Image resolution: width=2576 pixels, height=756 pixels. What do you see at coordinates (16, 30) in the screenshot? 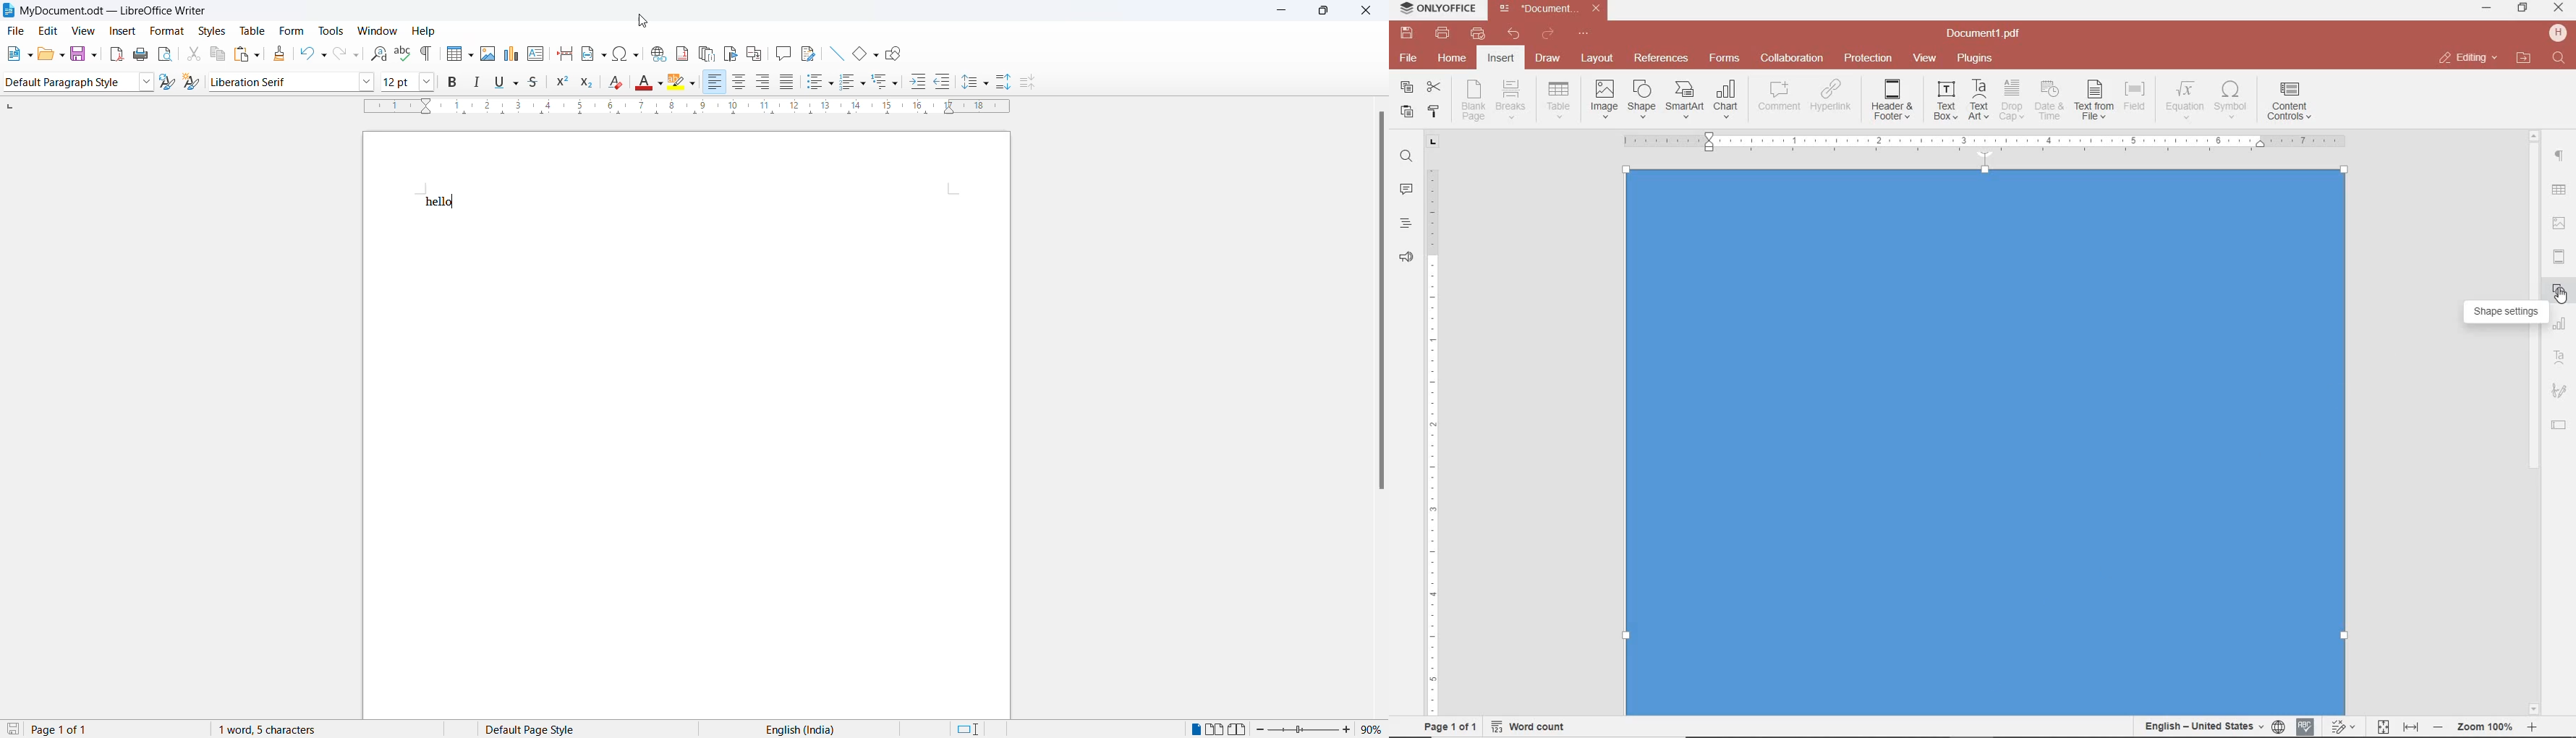
I see `File` at bounding box center [16, 30].